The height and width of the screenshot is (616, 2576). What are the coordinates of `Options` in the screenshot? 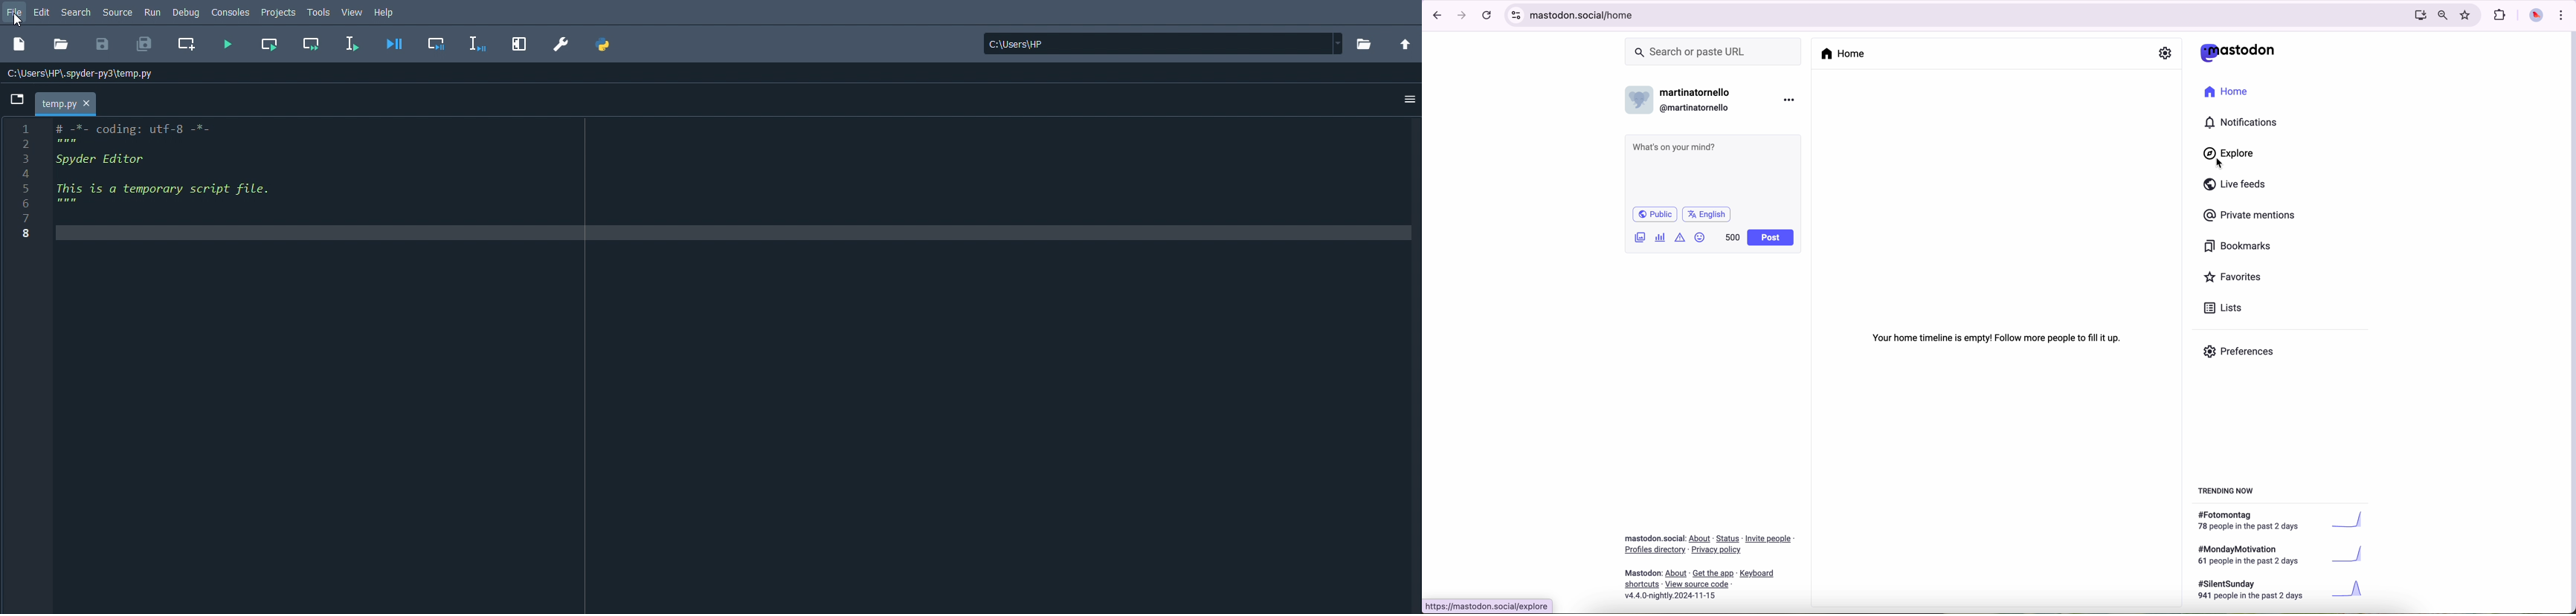 It's located at (1410, 100).